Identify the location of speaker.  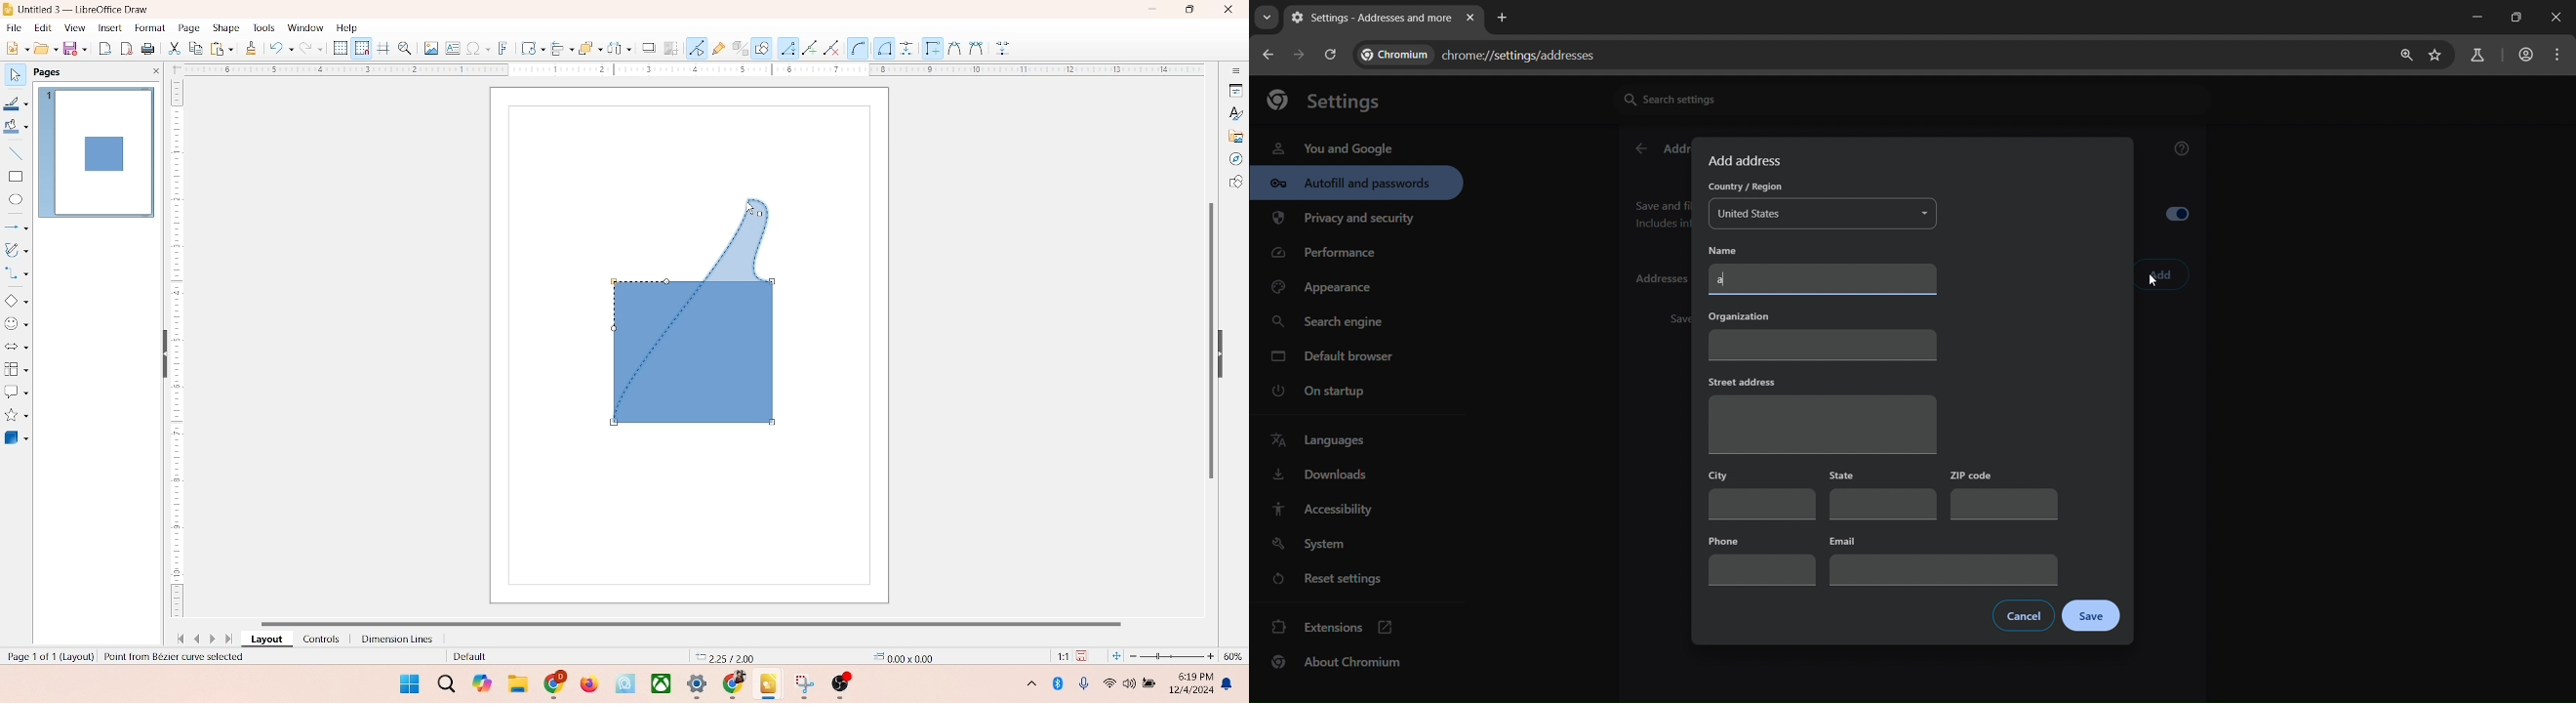
(1132, 683).